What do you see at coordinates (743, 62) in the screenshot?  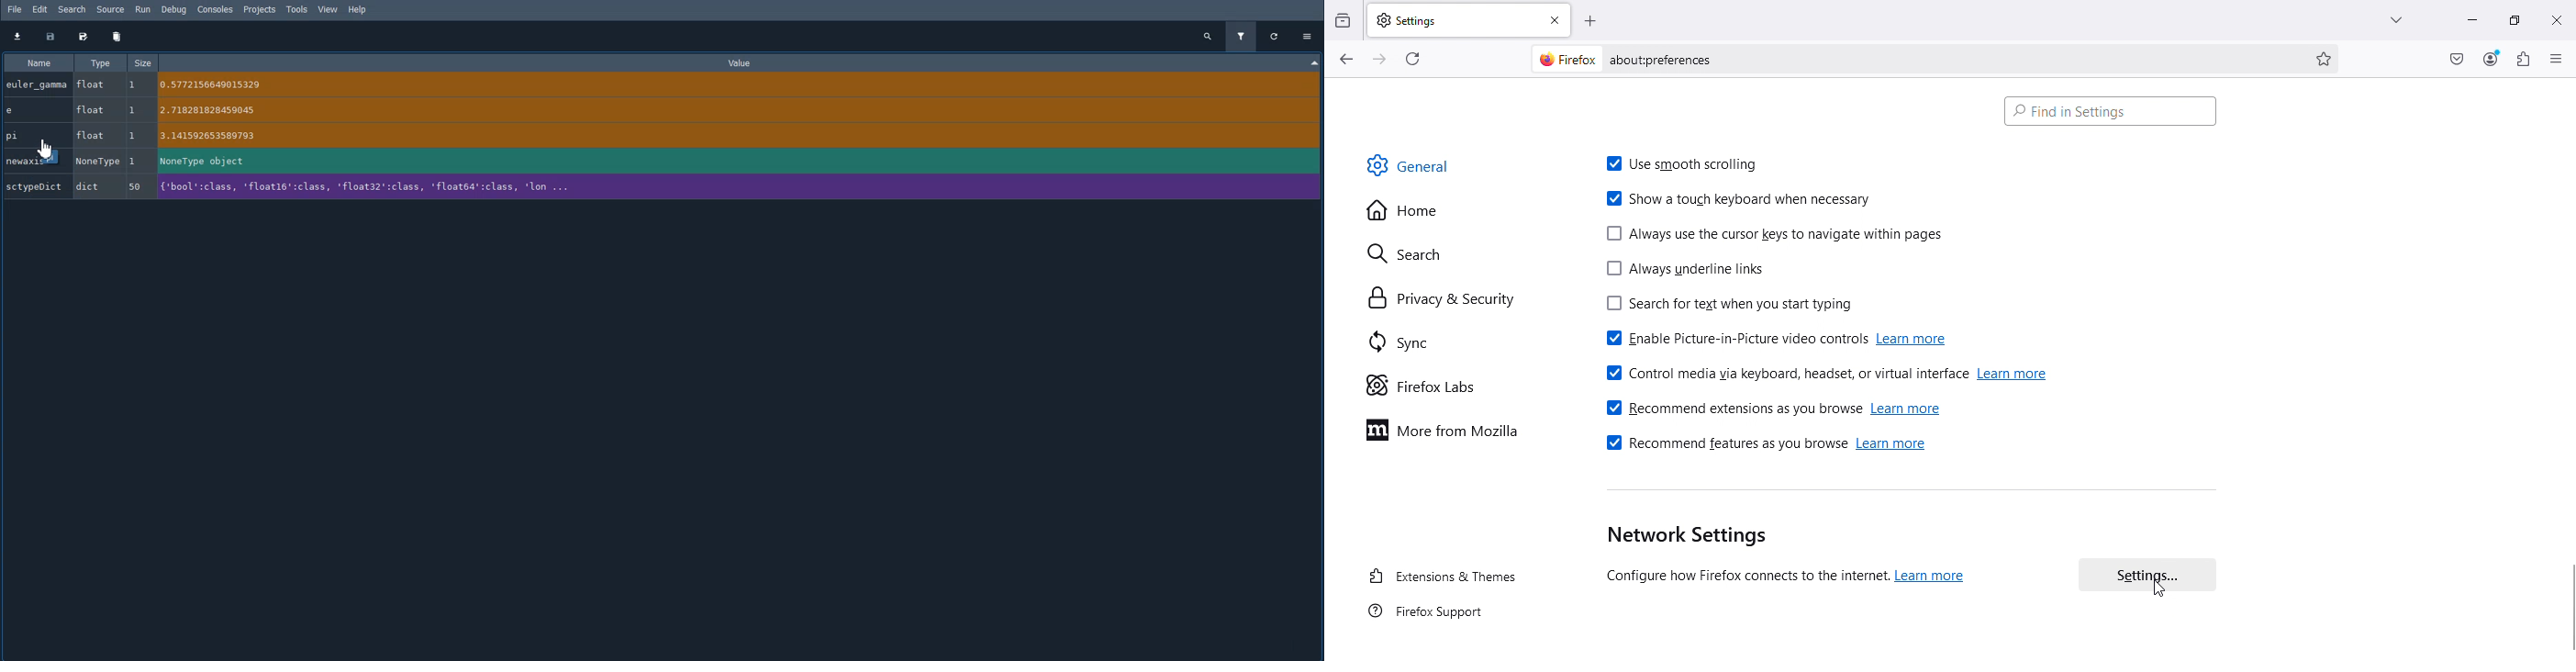 I see `Value` at bounding box center [743, 62].